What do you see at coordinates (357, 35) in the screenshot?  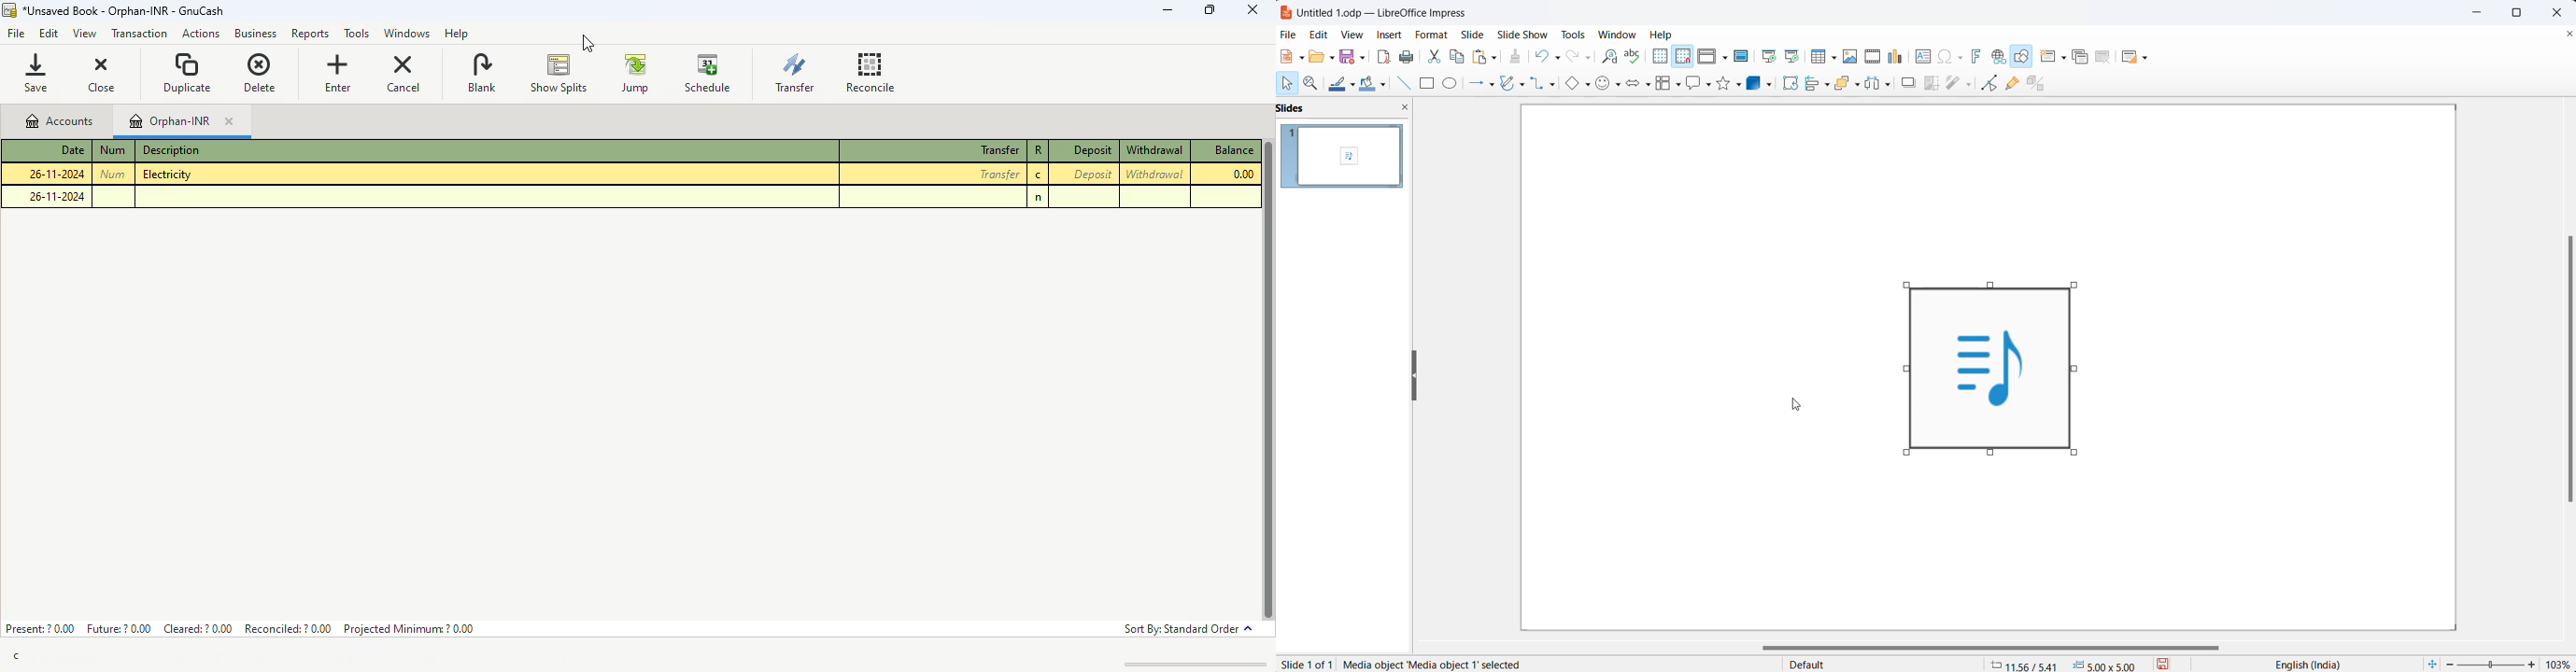 I see `tools` at bounding box center [357, 35].